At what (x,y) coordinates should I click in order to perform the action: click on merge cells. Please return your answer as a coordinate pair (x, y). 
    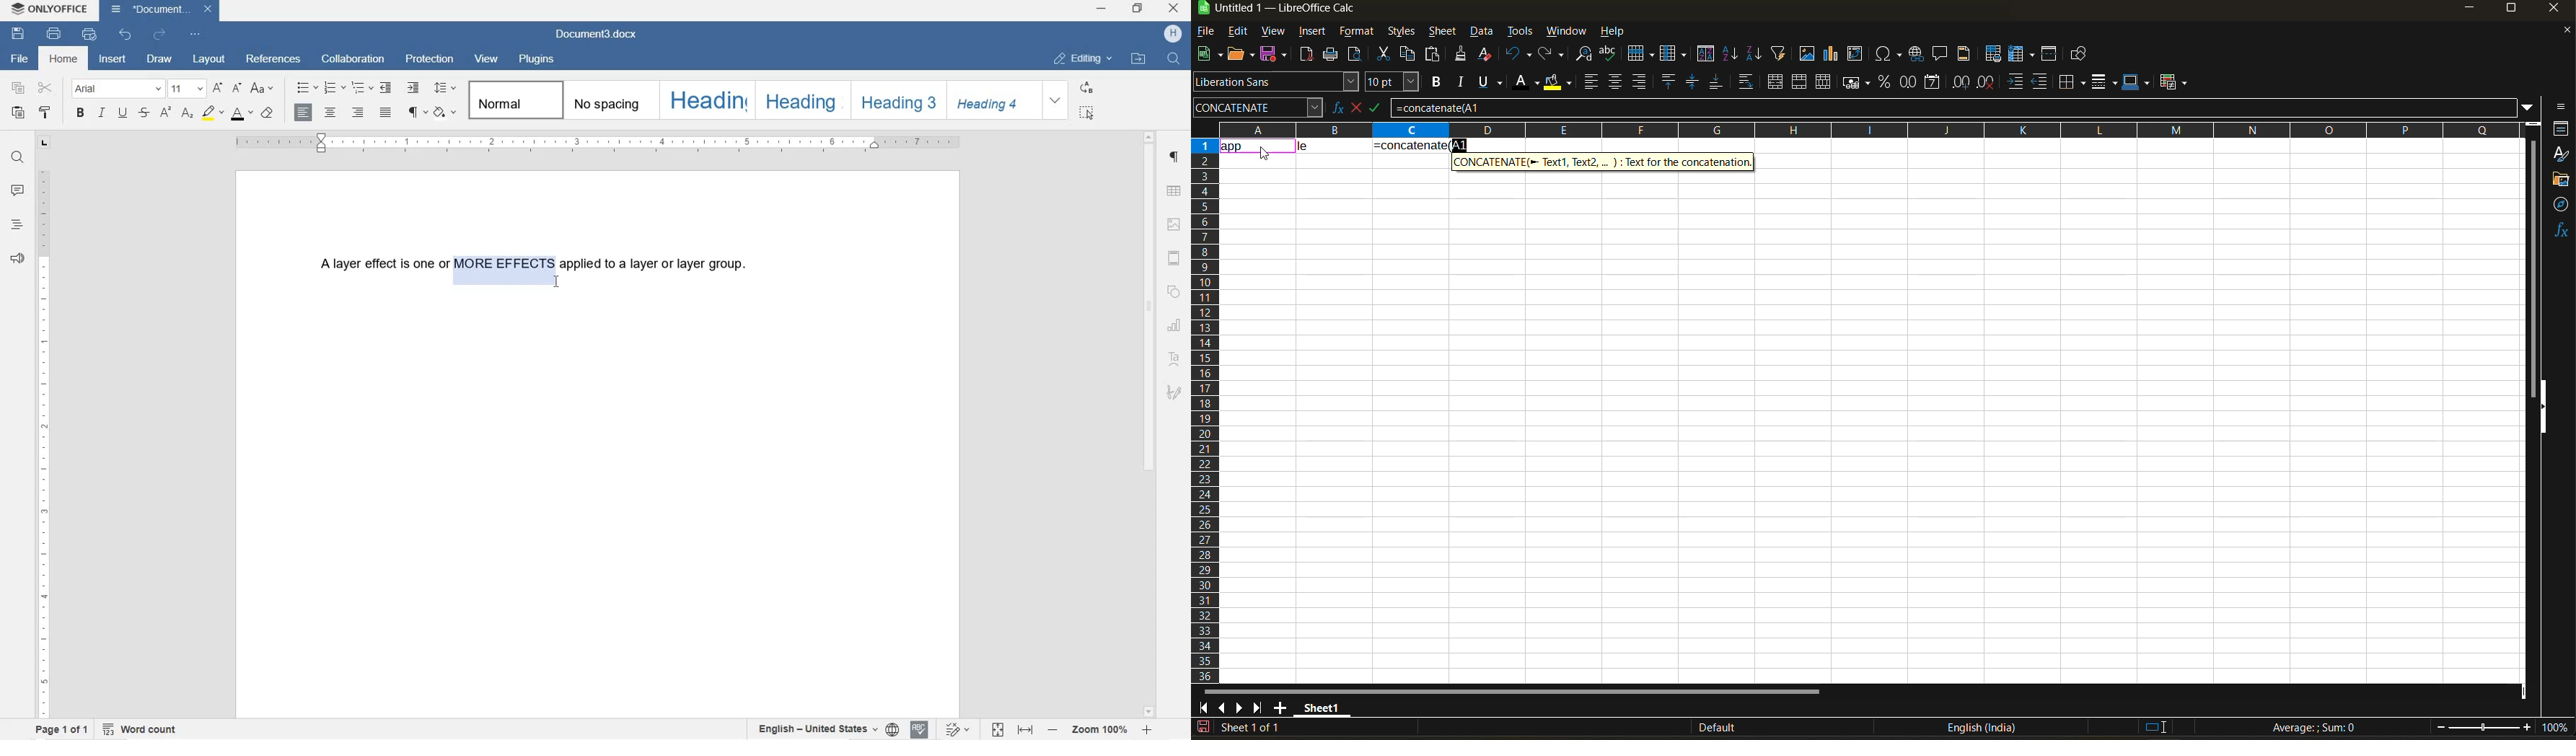
    Looking at the image, I should click on (1801, 84).